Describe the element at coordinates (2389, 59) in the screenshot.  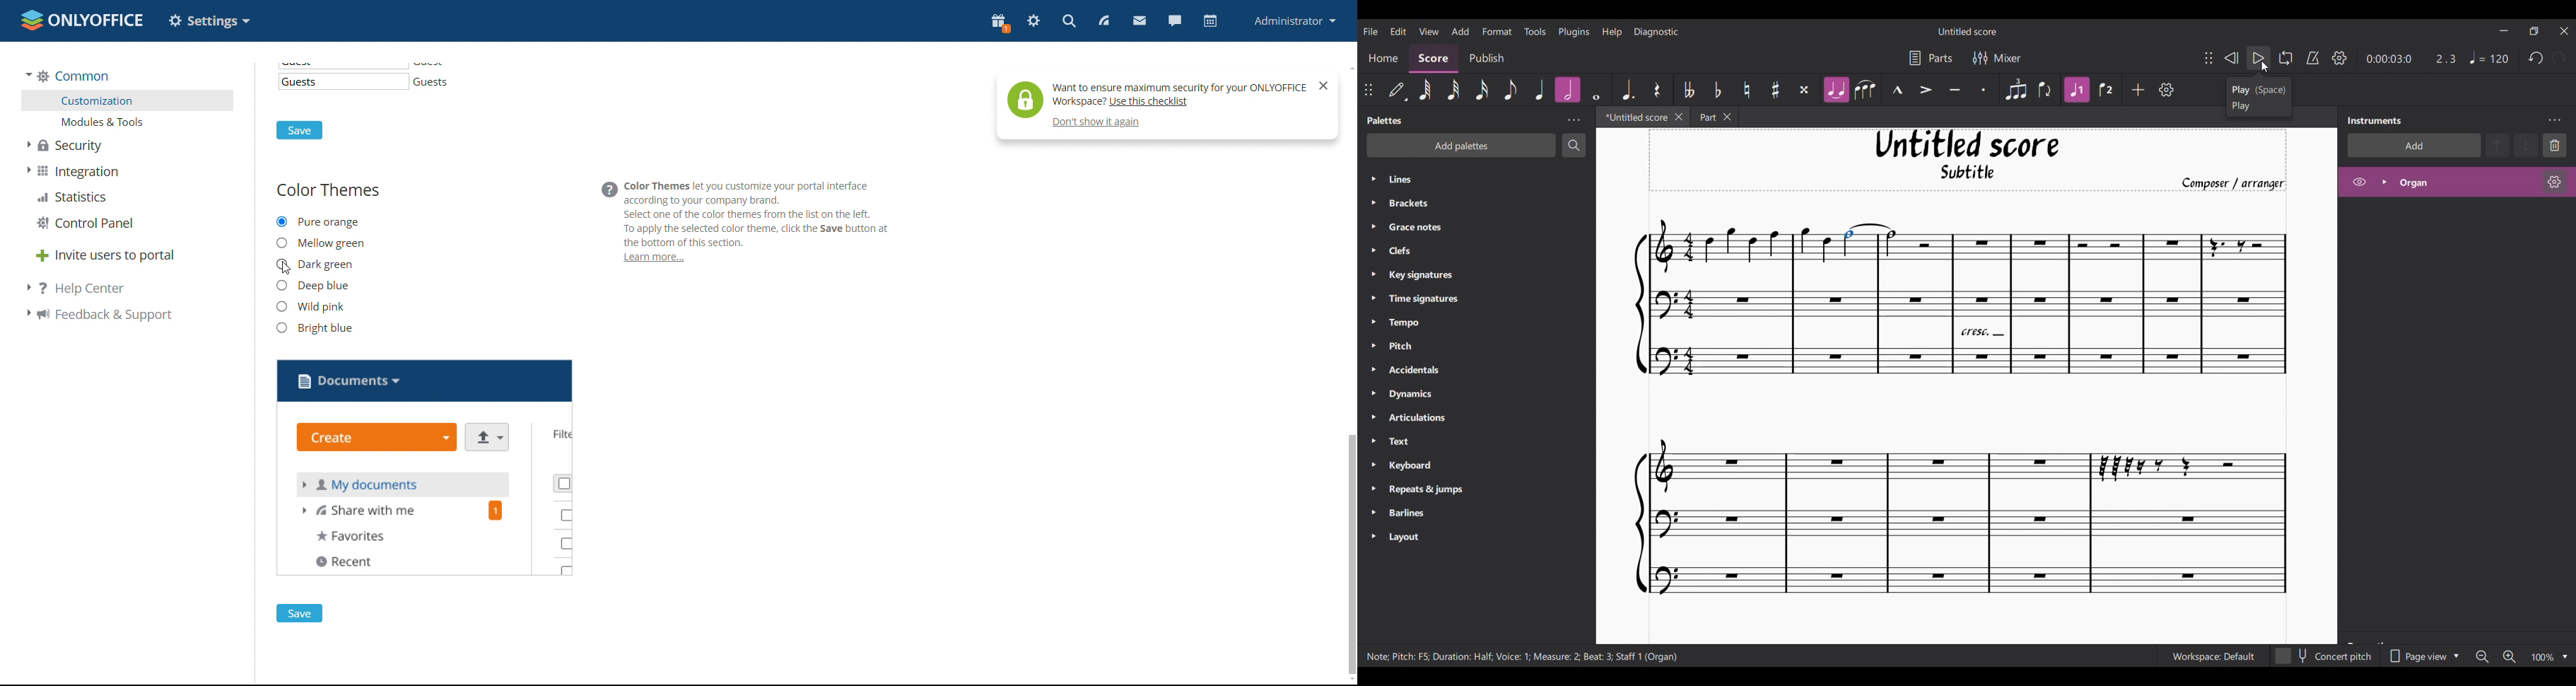
I see `Current duration changed` at that location.